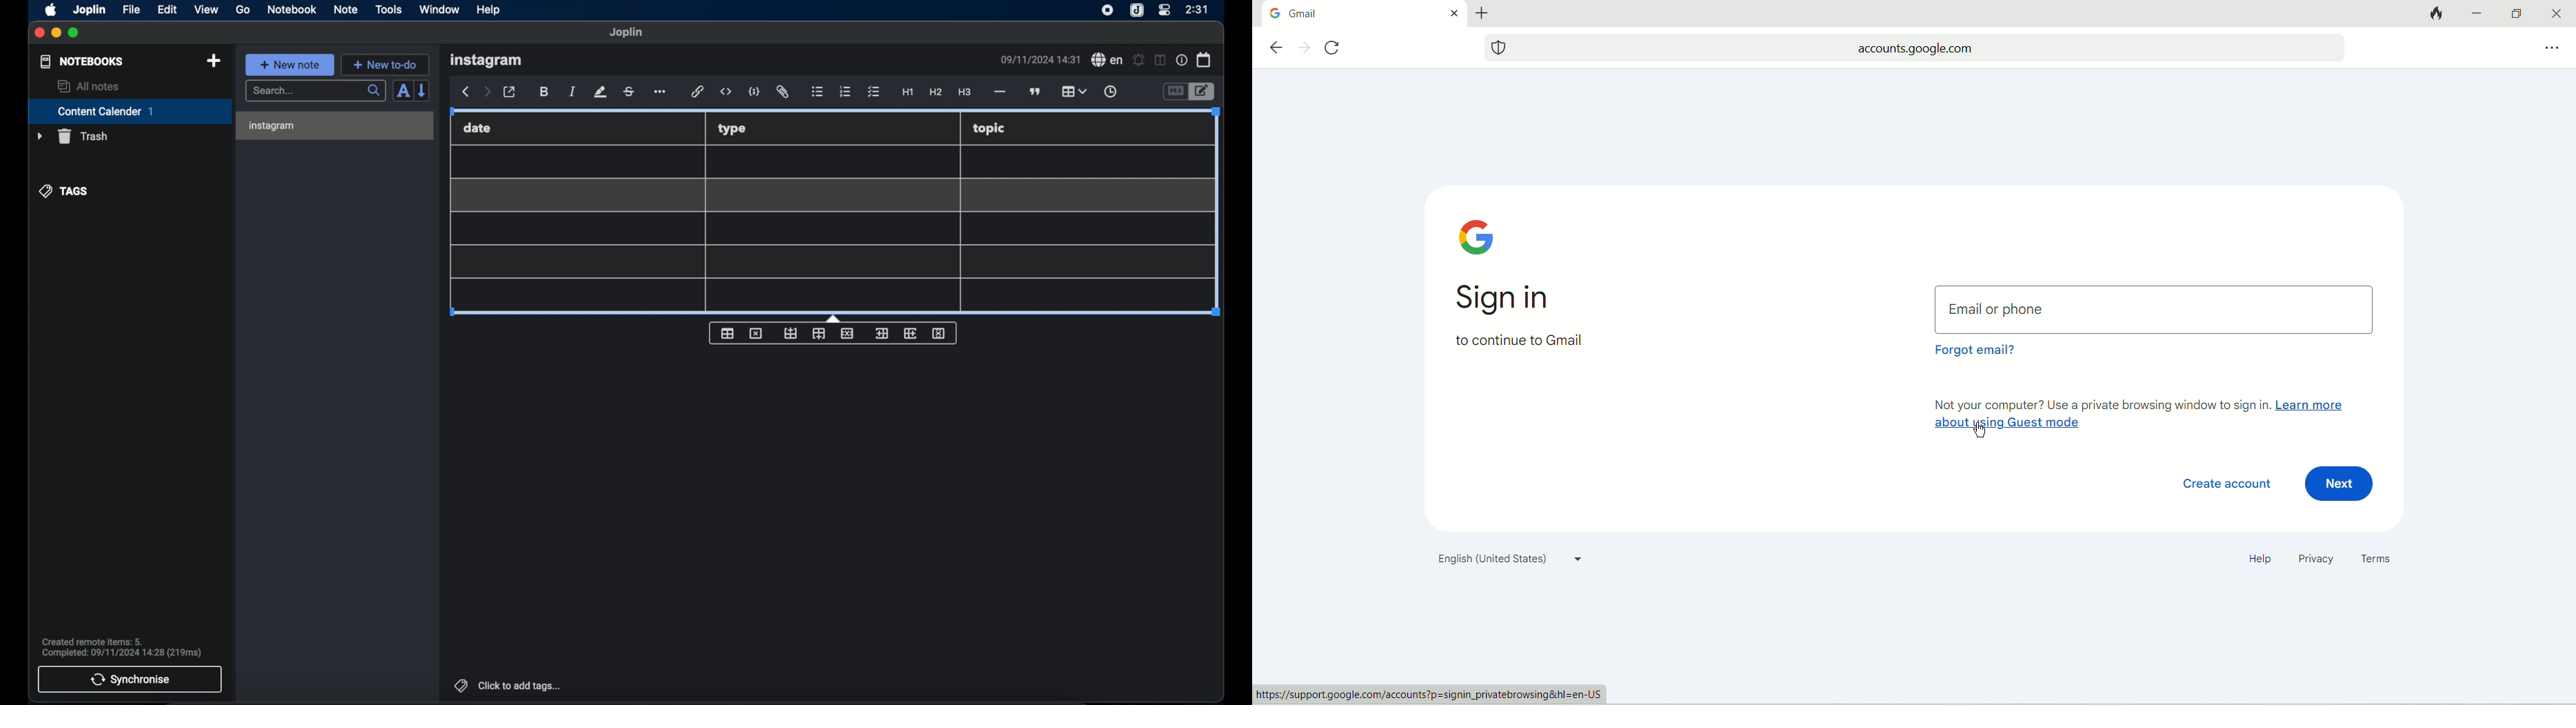 This screenshot has height=728, width=2576. What do you see at coordinates (1035, 91) in the screenshot?
I see `block quote` at bounding box center [1035, 91].